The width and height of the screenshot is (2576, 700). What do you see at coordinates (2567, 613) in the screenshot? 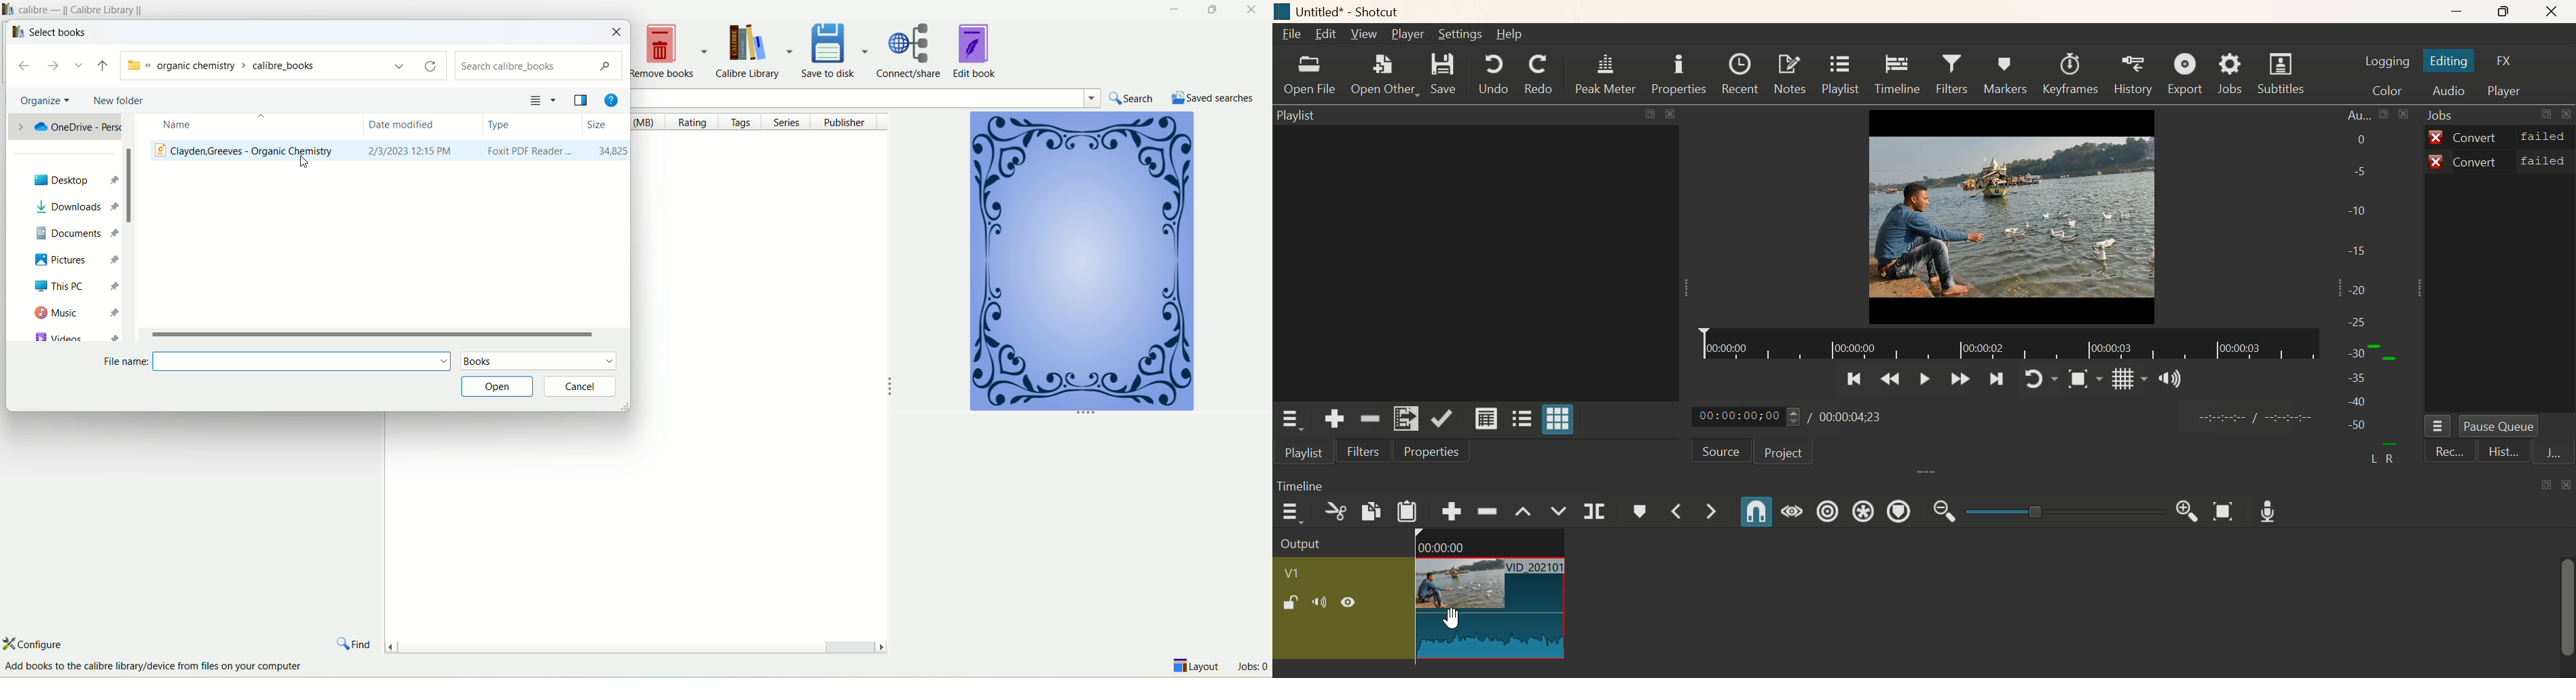
I see `scrollbar` at bounding box center [2567, 613].